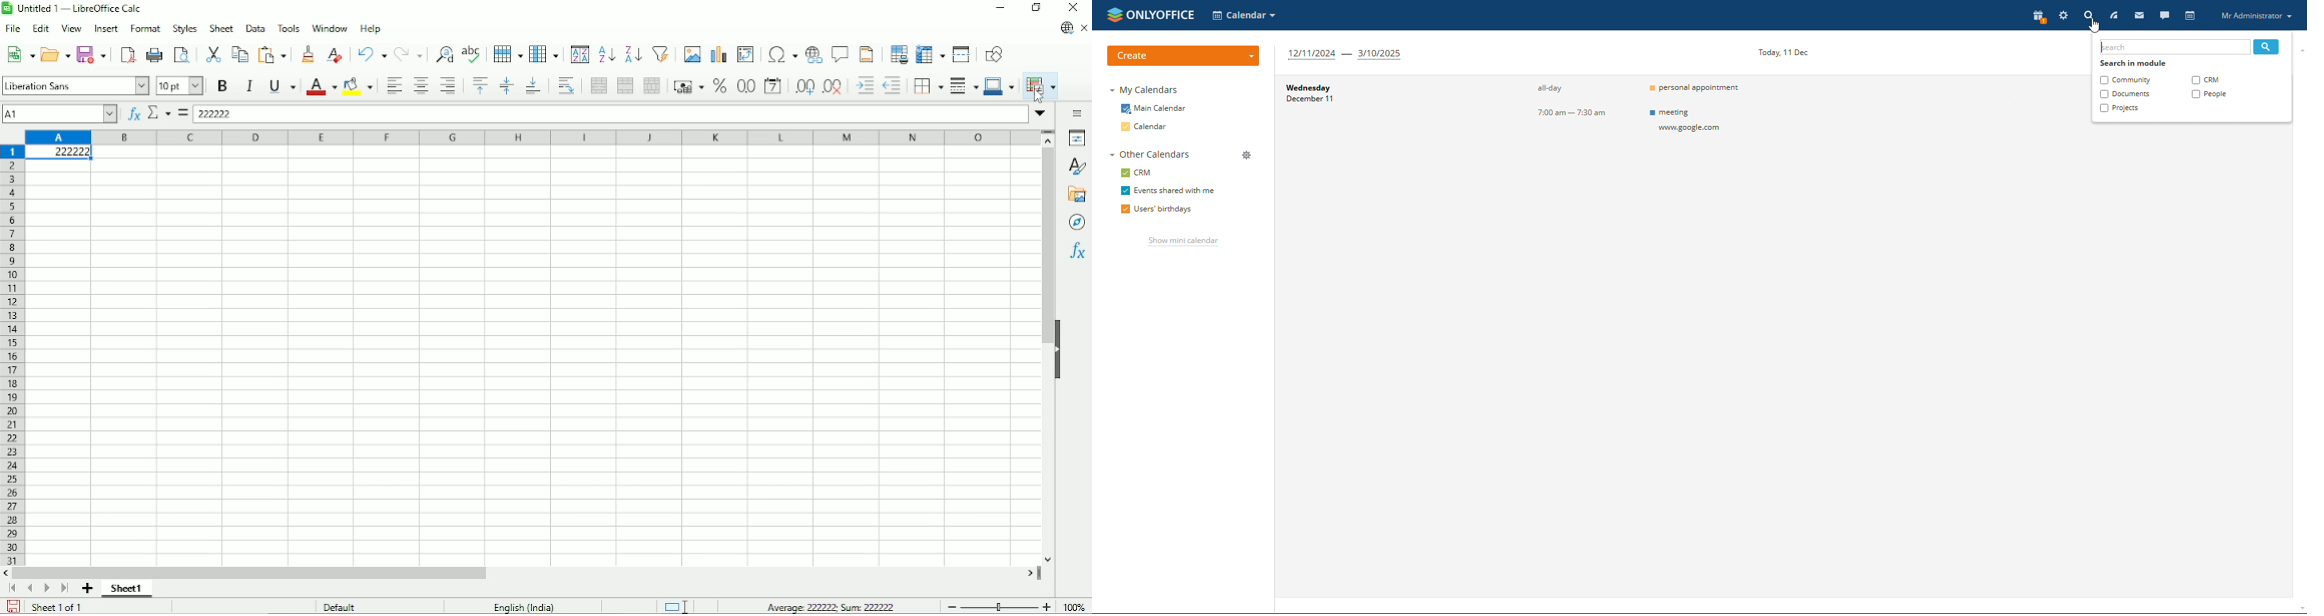 This screenshot has height=616, width=2324. Describe the element at coordinates (410, 53) in the screenshot. I see `Redo` at that location.